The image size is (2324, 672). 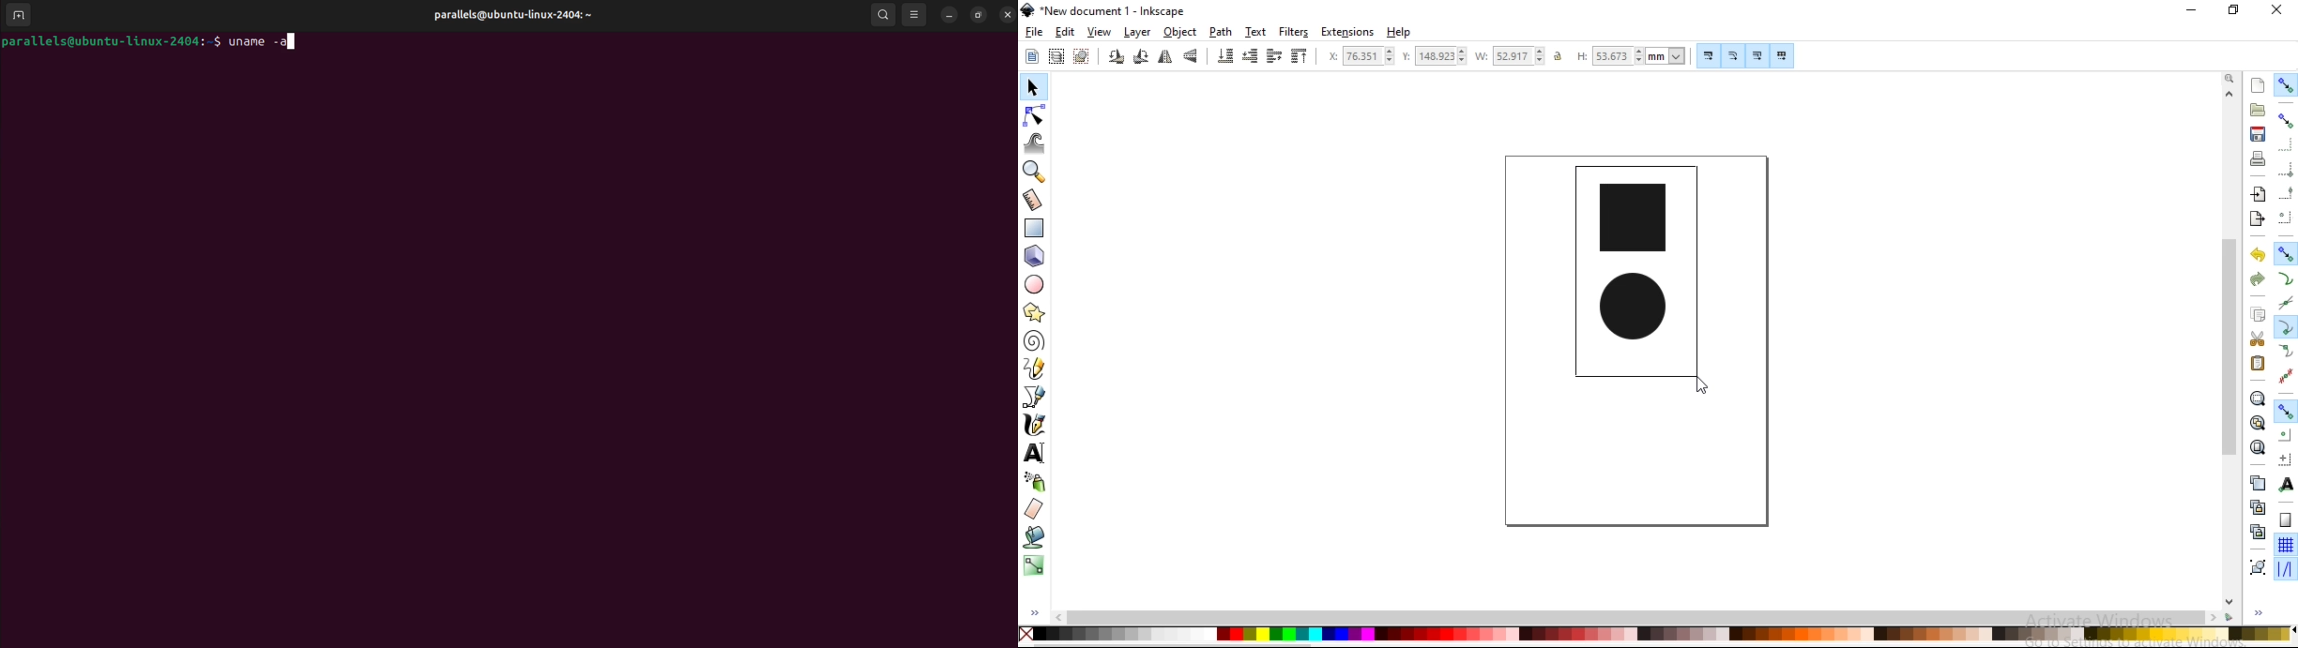 I want to click on tweak objects by sculpting or painting, so click(x=1035, y=145).